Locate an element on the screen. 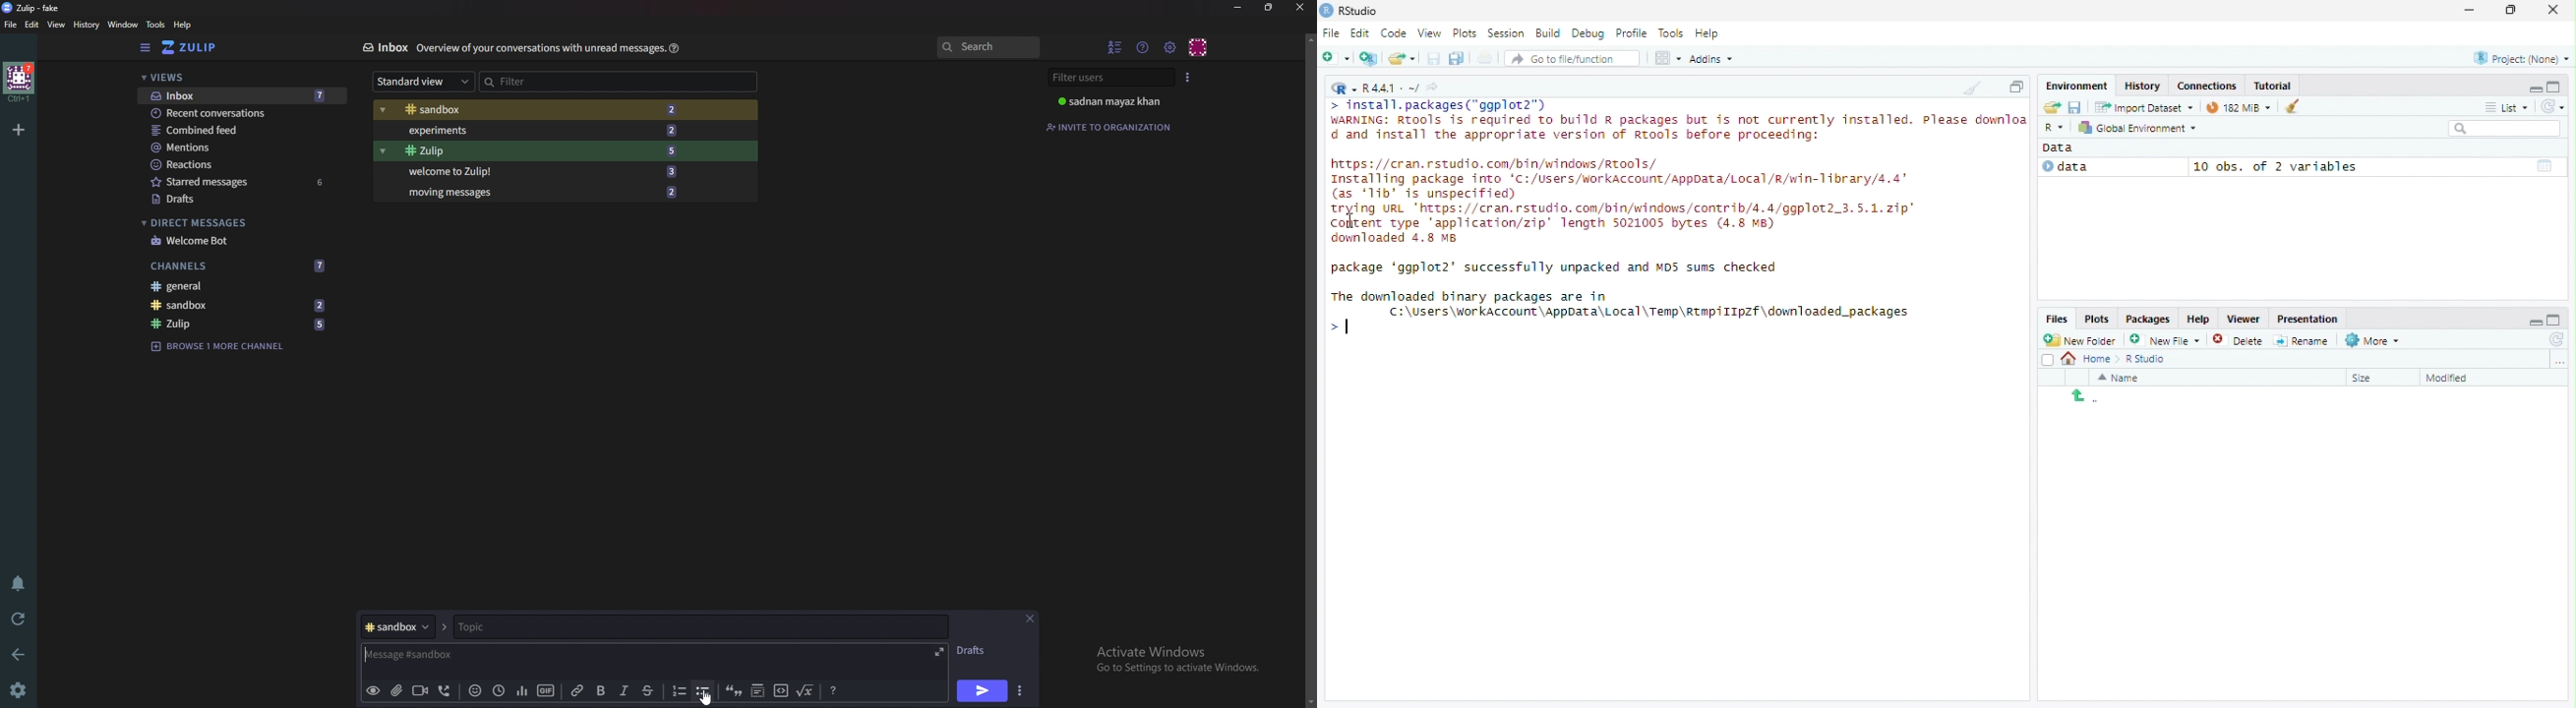  Video call is located at coordinates (419, 689).